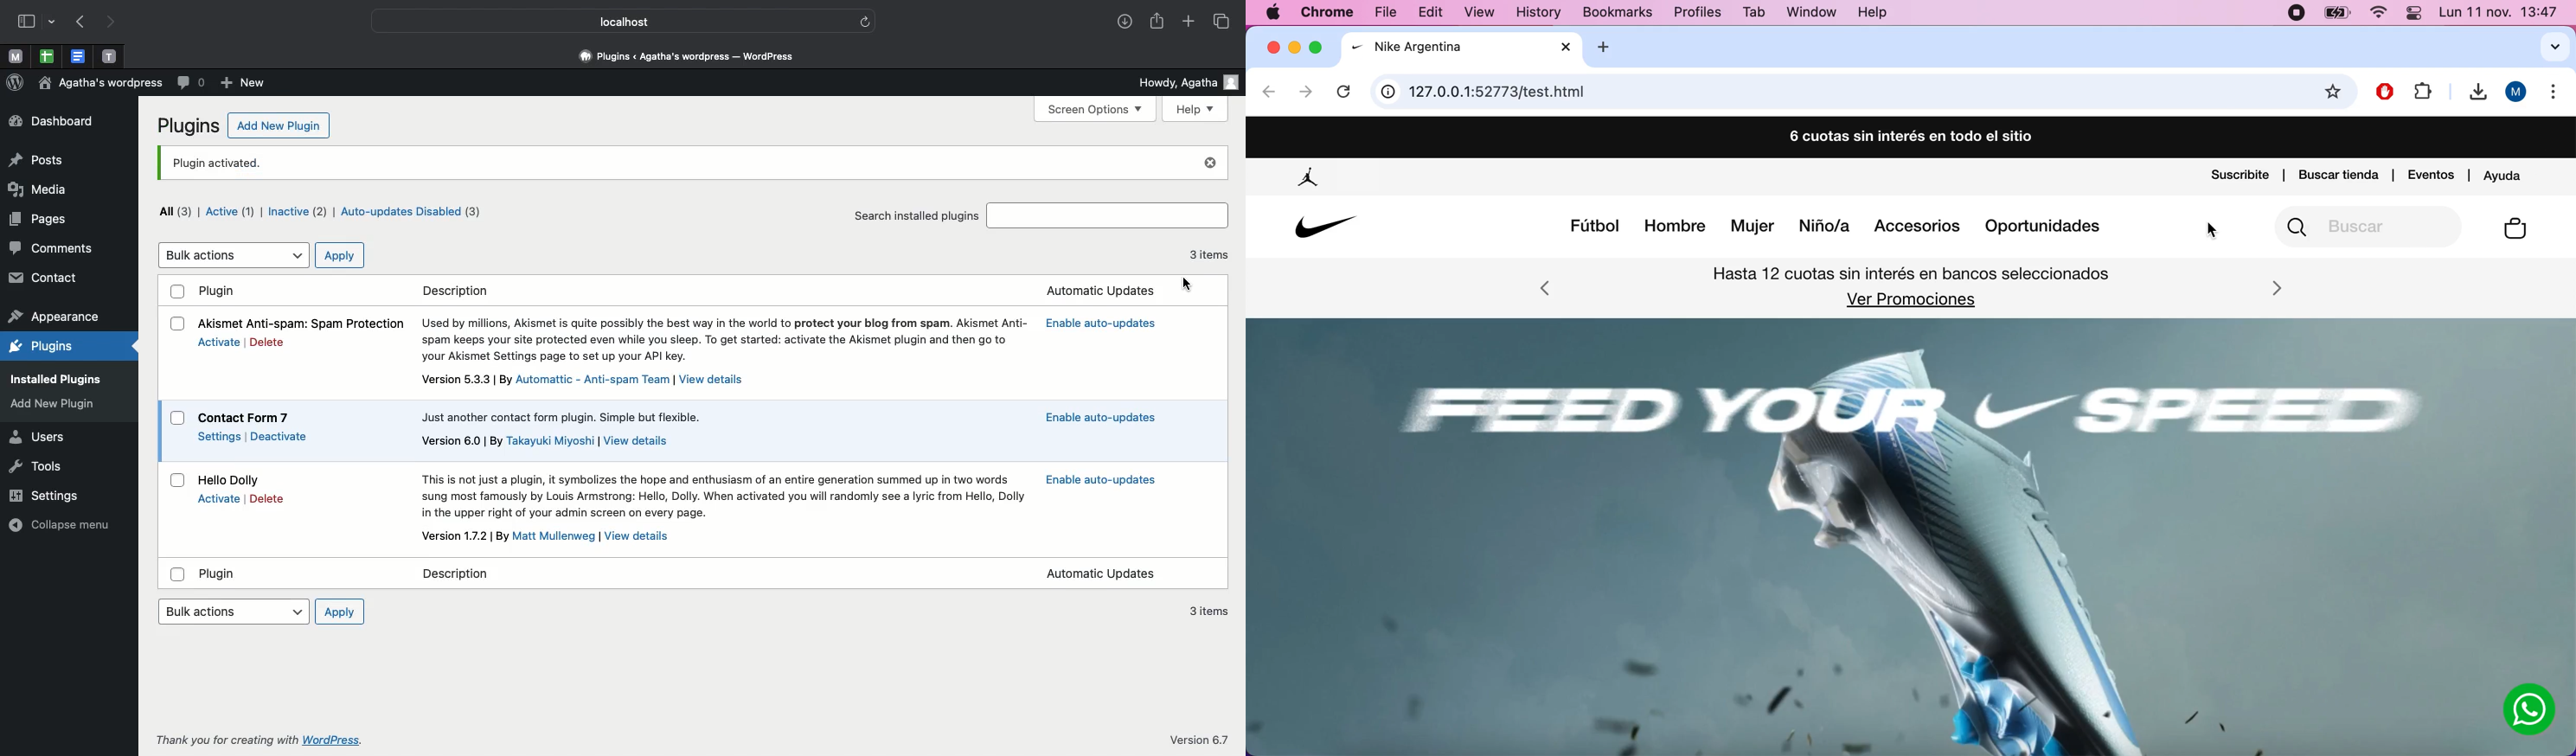 The height and width of the screenshot is (756, 2576). Describe the element at coordinates (339, 255) in the screenshot. I see `Apply` at that location.